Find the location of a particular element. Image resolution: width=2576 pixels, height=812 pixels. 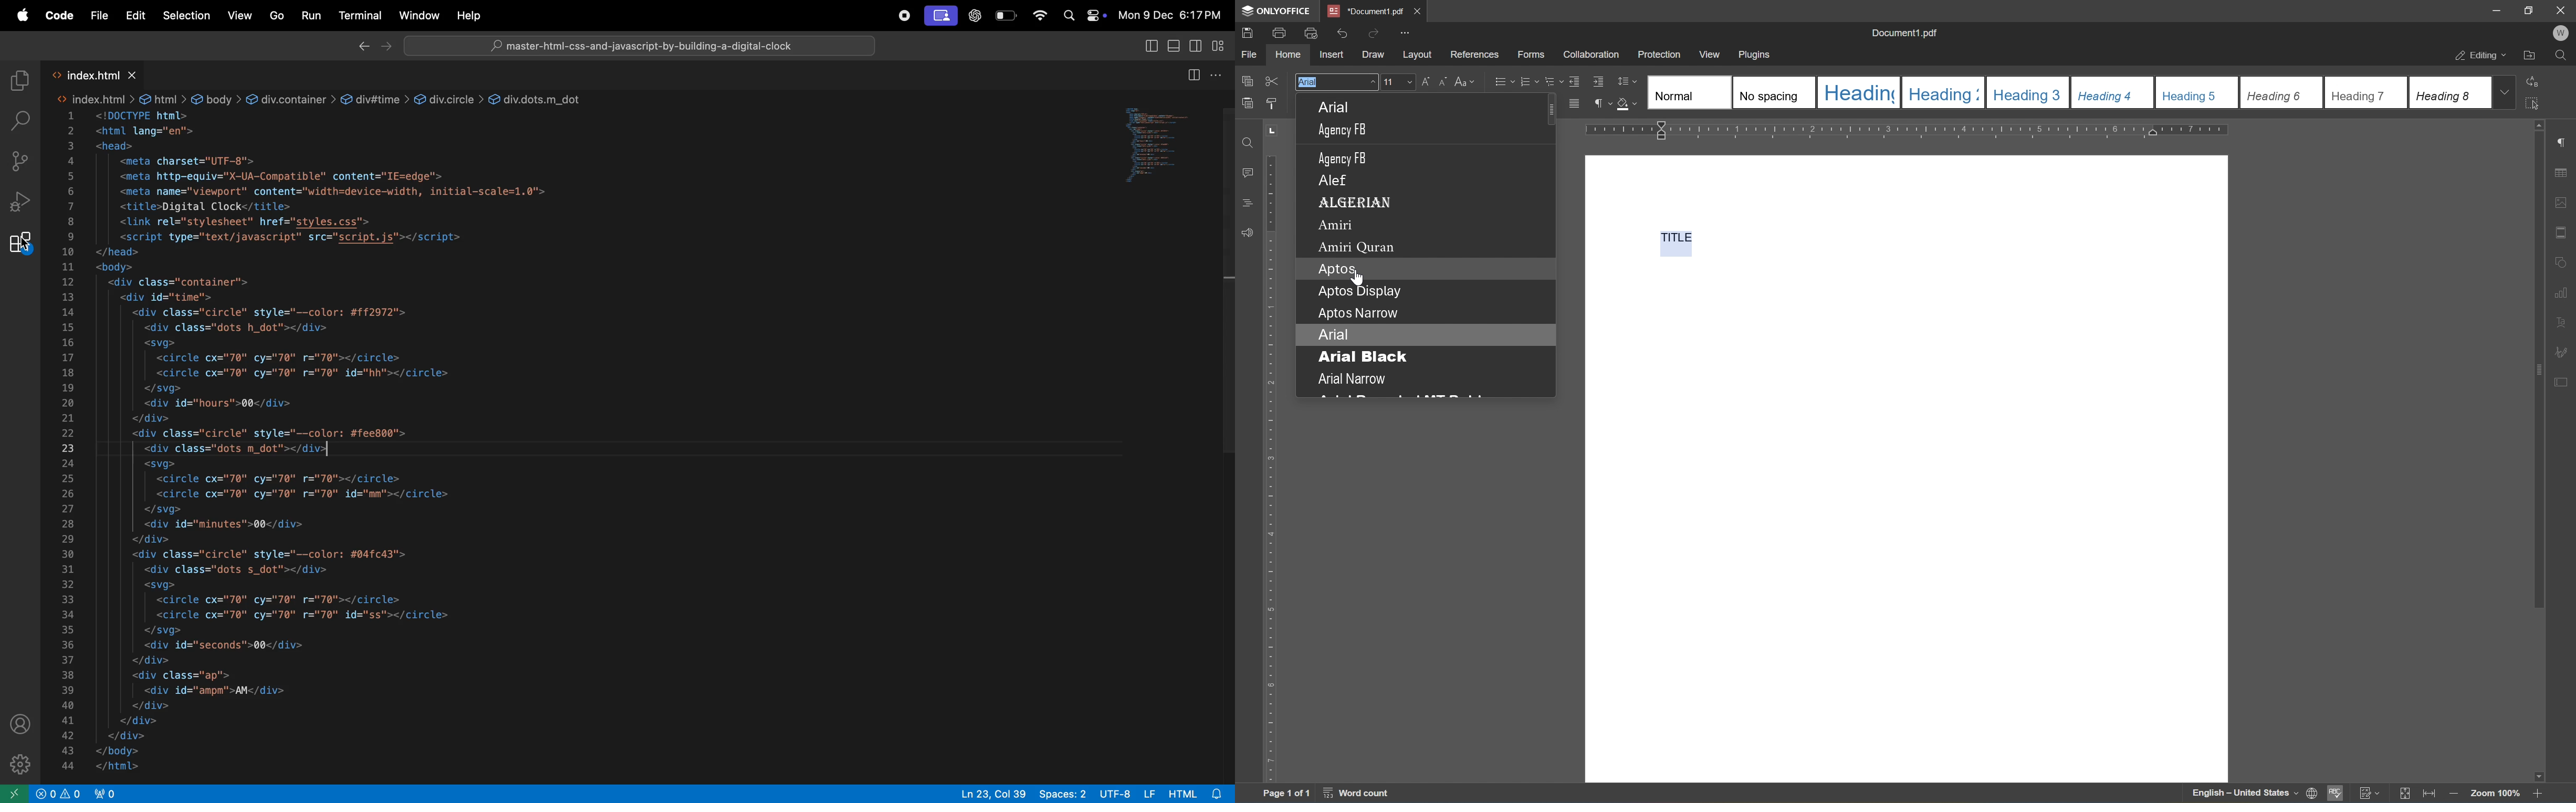

onlyoffice is located at coordinates (1277, 12).